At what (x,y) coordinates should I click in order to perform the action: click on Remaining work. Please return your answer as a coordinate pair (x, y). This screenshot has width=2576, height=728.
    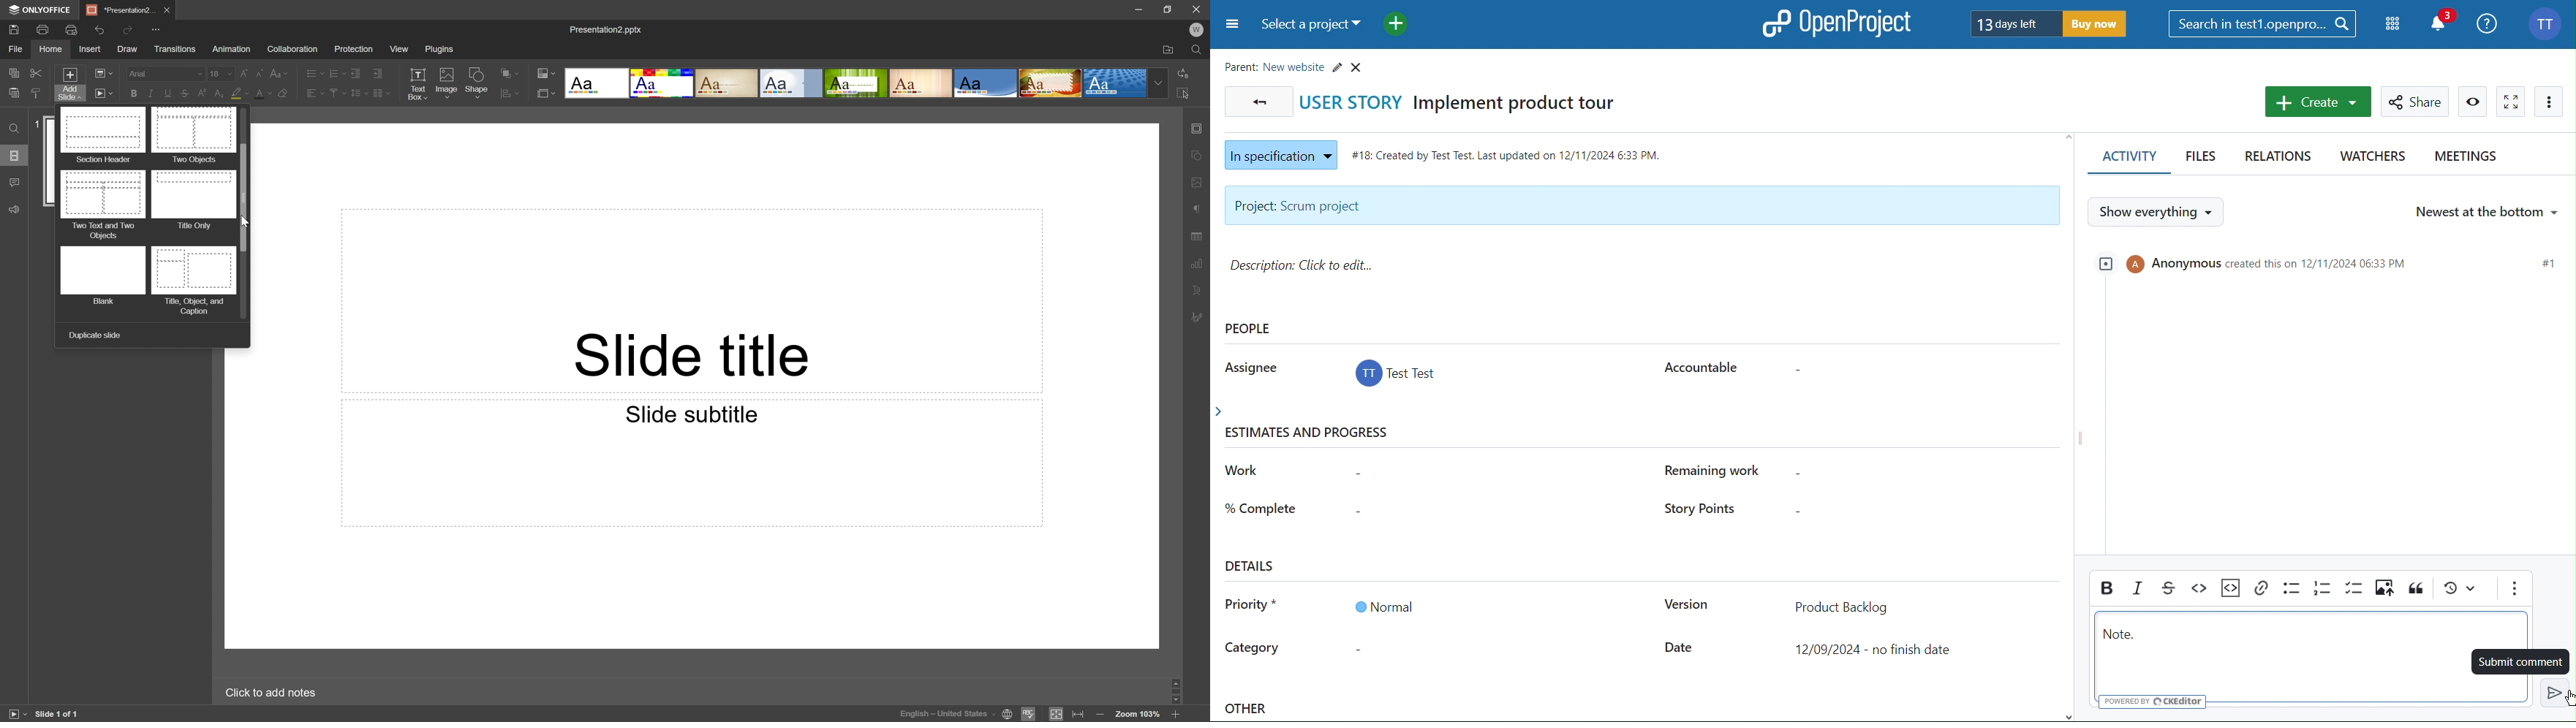
    Looking at the image, I should click on (1721, 471).